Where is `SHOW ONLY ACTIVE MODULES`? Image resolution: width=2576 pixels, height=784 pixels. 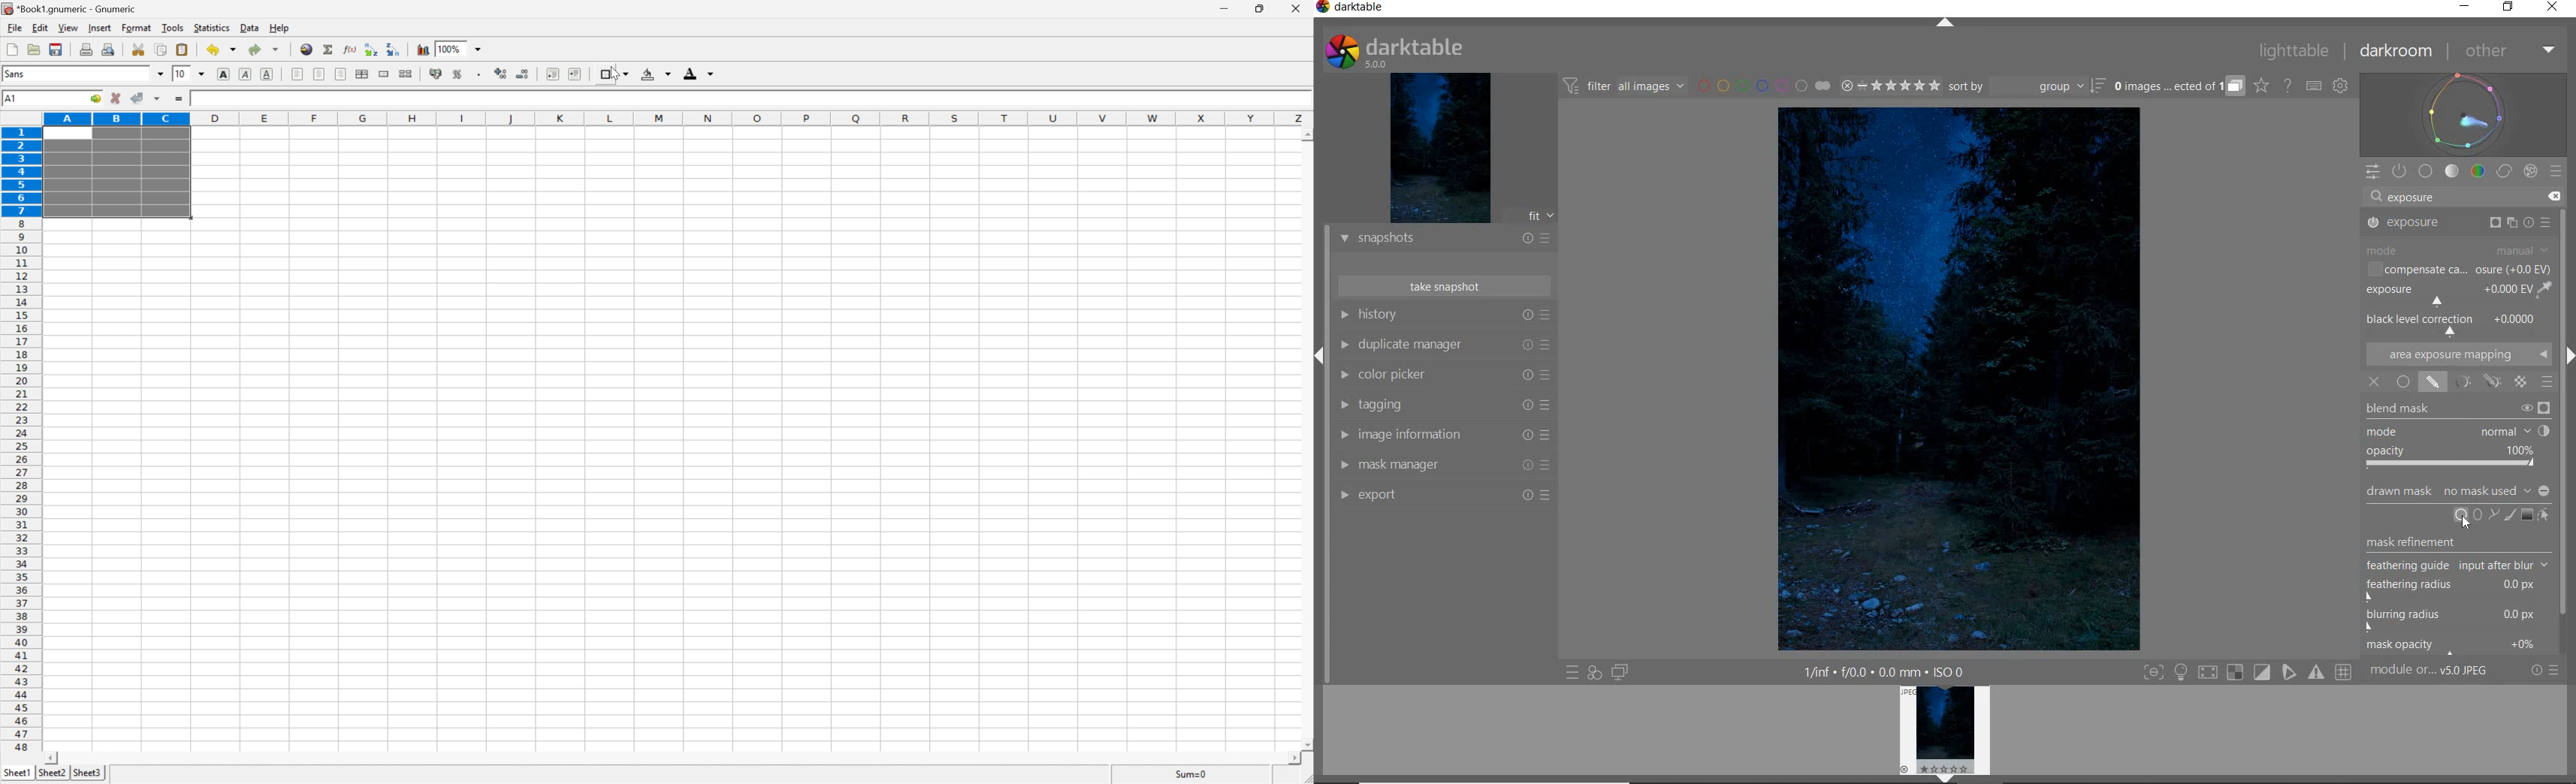
SHOW ONLY ACTIVE MODULES is located at coordinates (2399, 171).